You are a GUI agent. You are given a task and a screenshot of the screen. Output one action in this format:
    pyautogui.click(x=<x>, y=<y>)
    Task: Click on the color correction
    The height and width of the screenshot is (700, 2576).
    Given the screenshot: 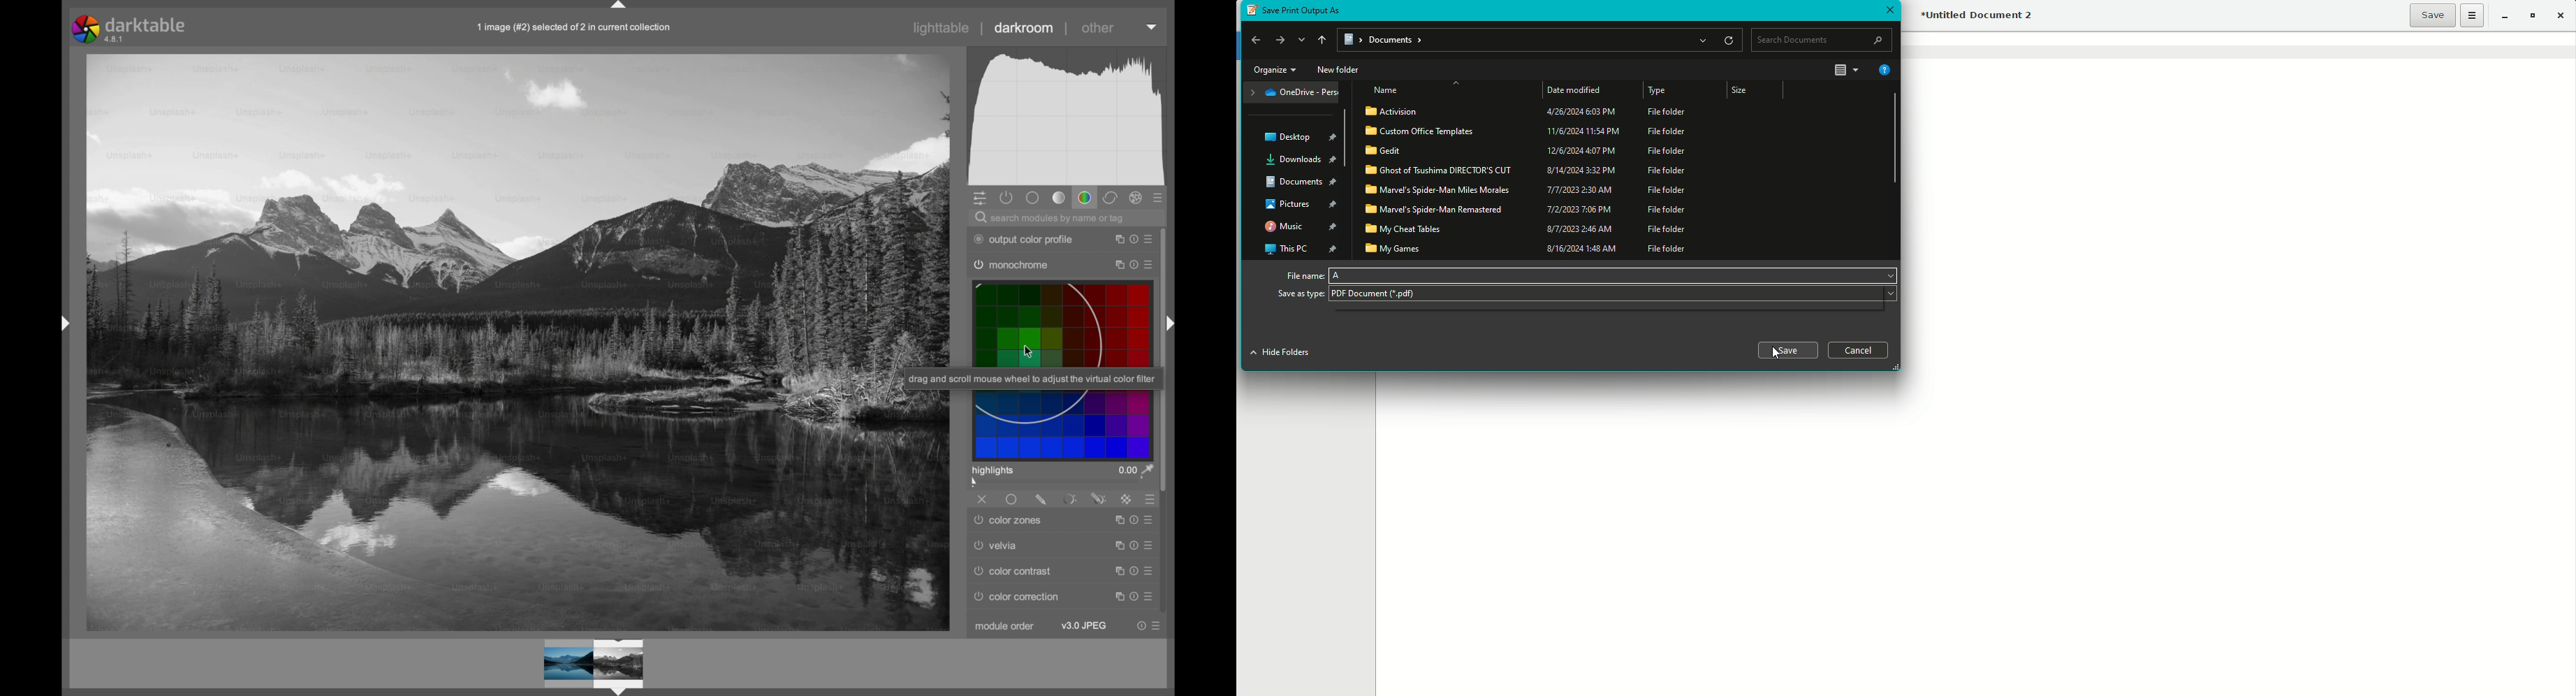 What is the action you would take?
    pyautogui.click(x=1016, y=597)
    